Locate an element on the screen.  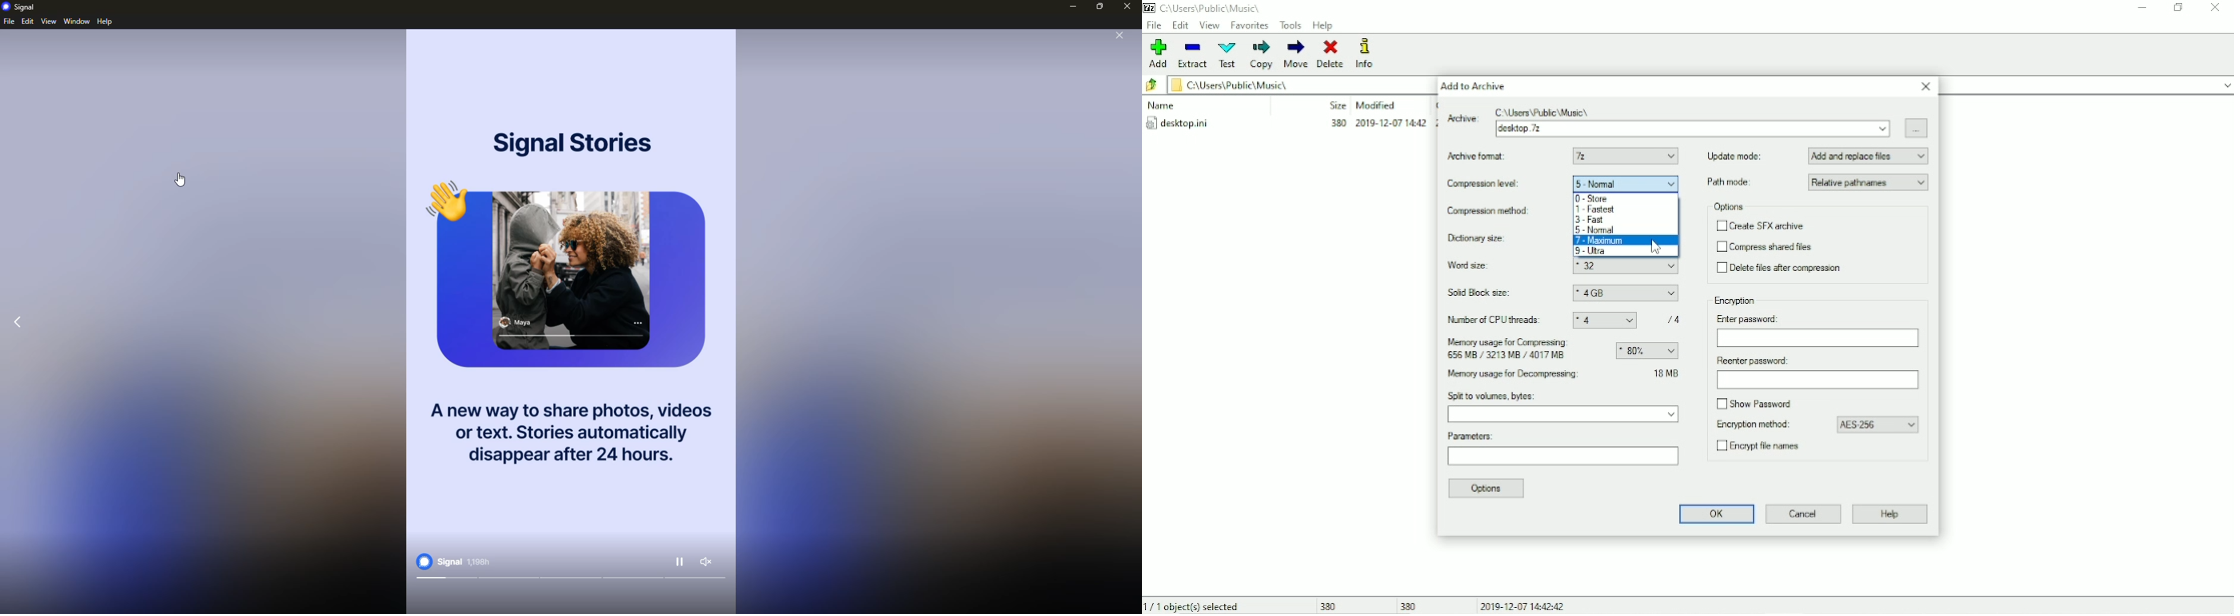
back is located at coordinates (20, 322).